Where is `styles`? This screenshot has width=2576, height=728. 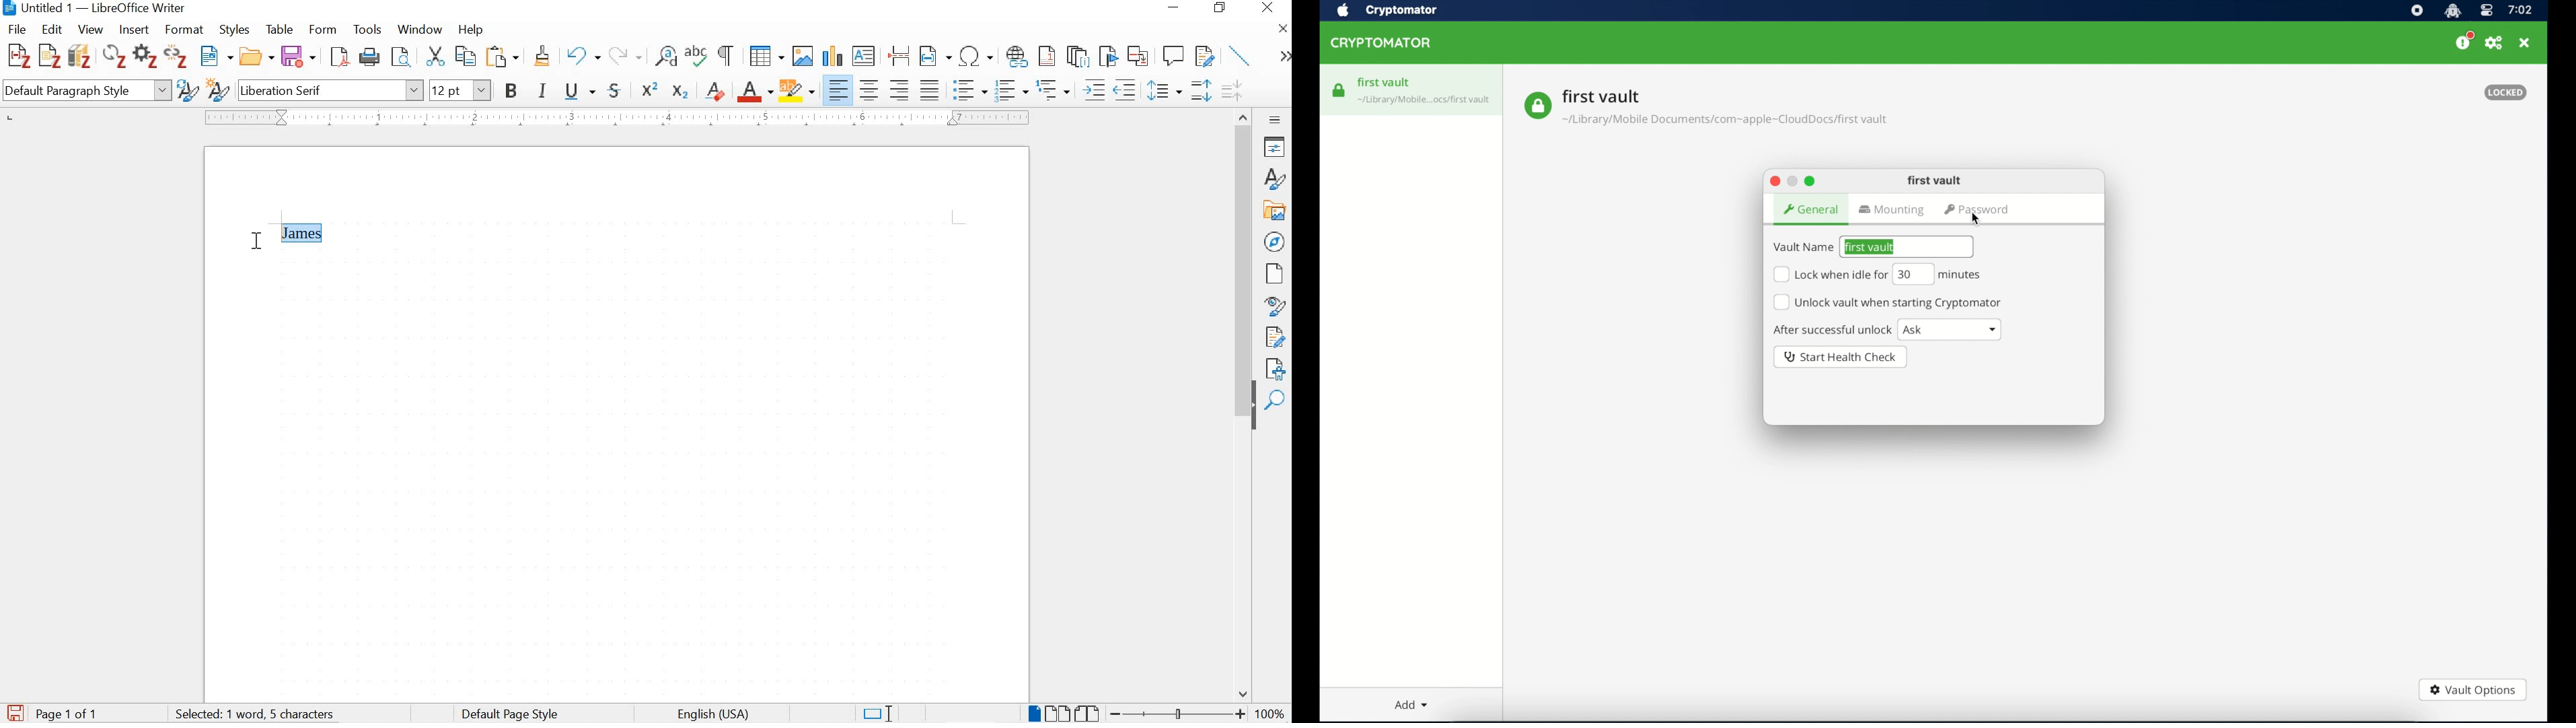 styles is located at coordinates (237, 31).